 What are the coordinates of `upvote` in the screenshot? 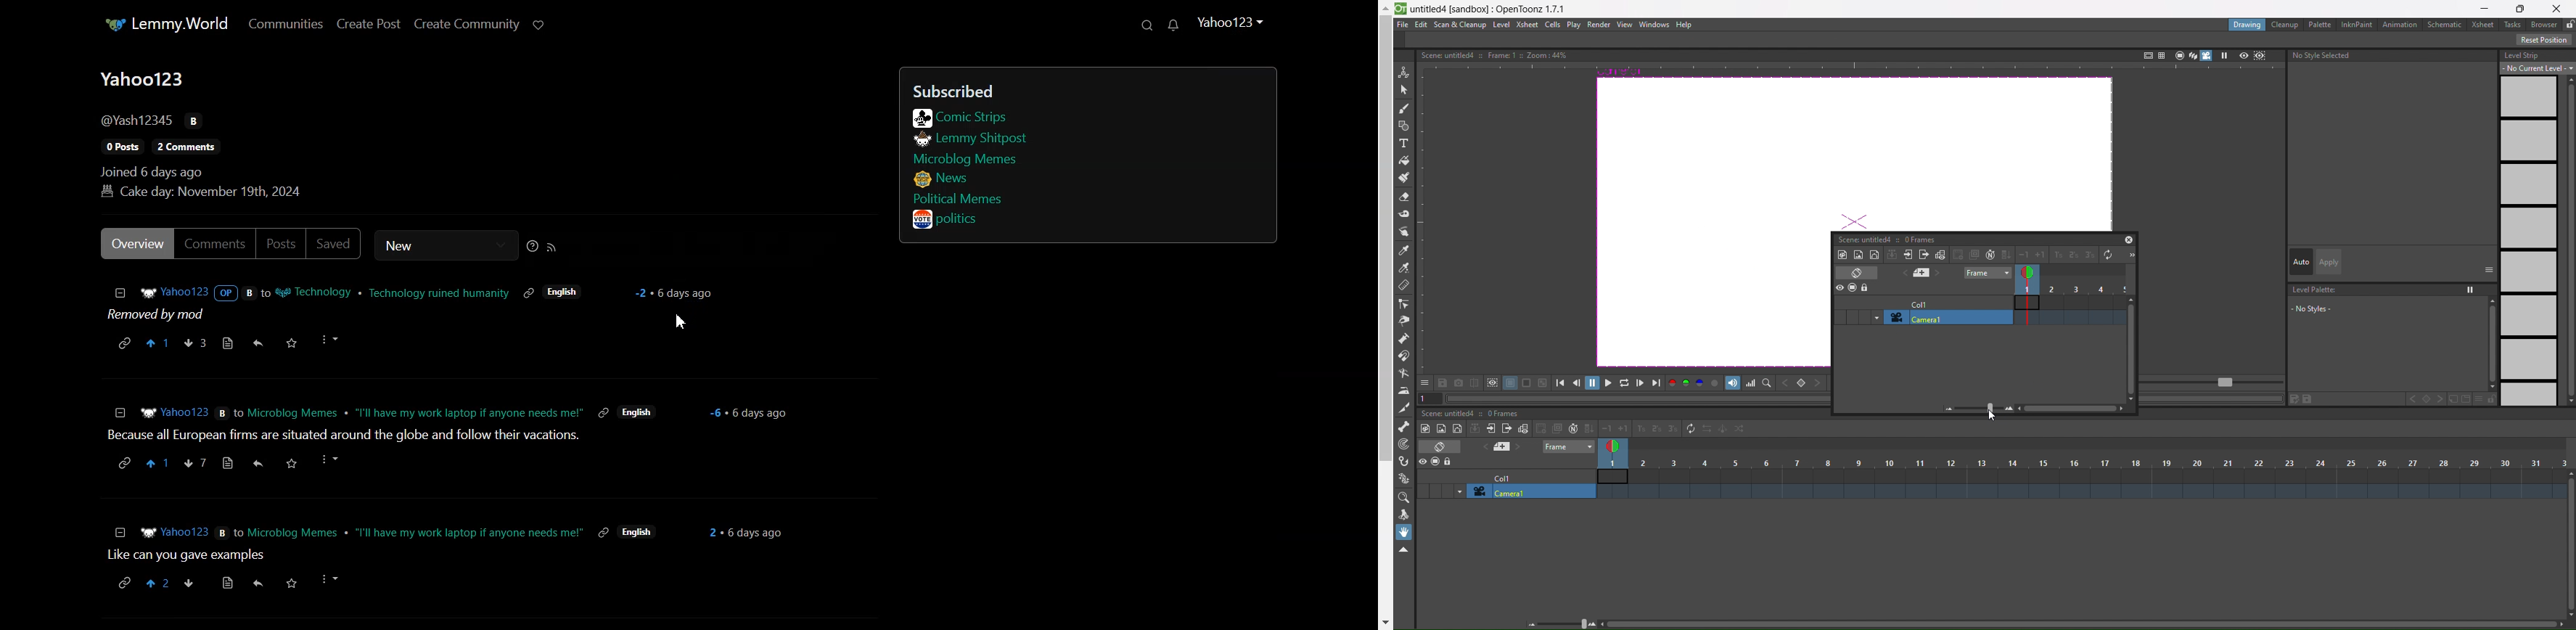 It's located at (160, 465).